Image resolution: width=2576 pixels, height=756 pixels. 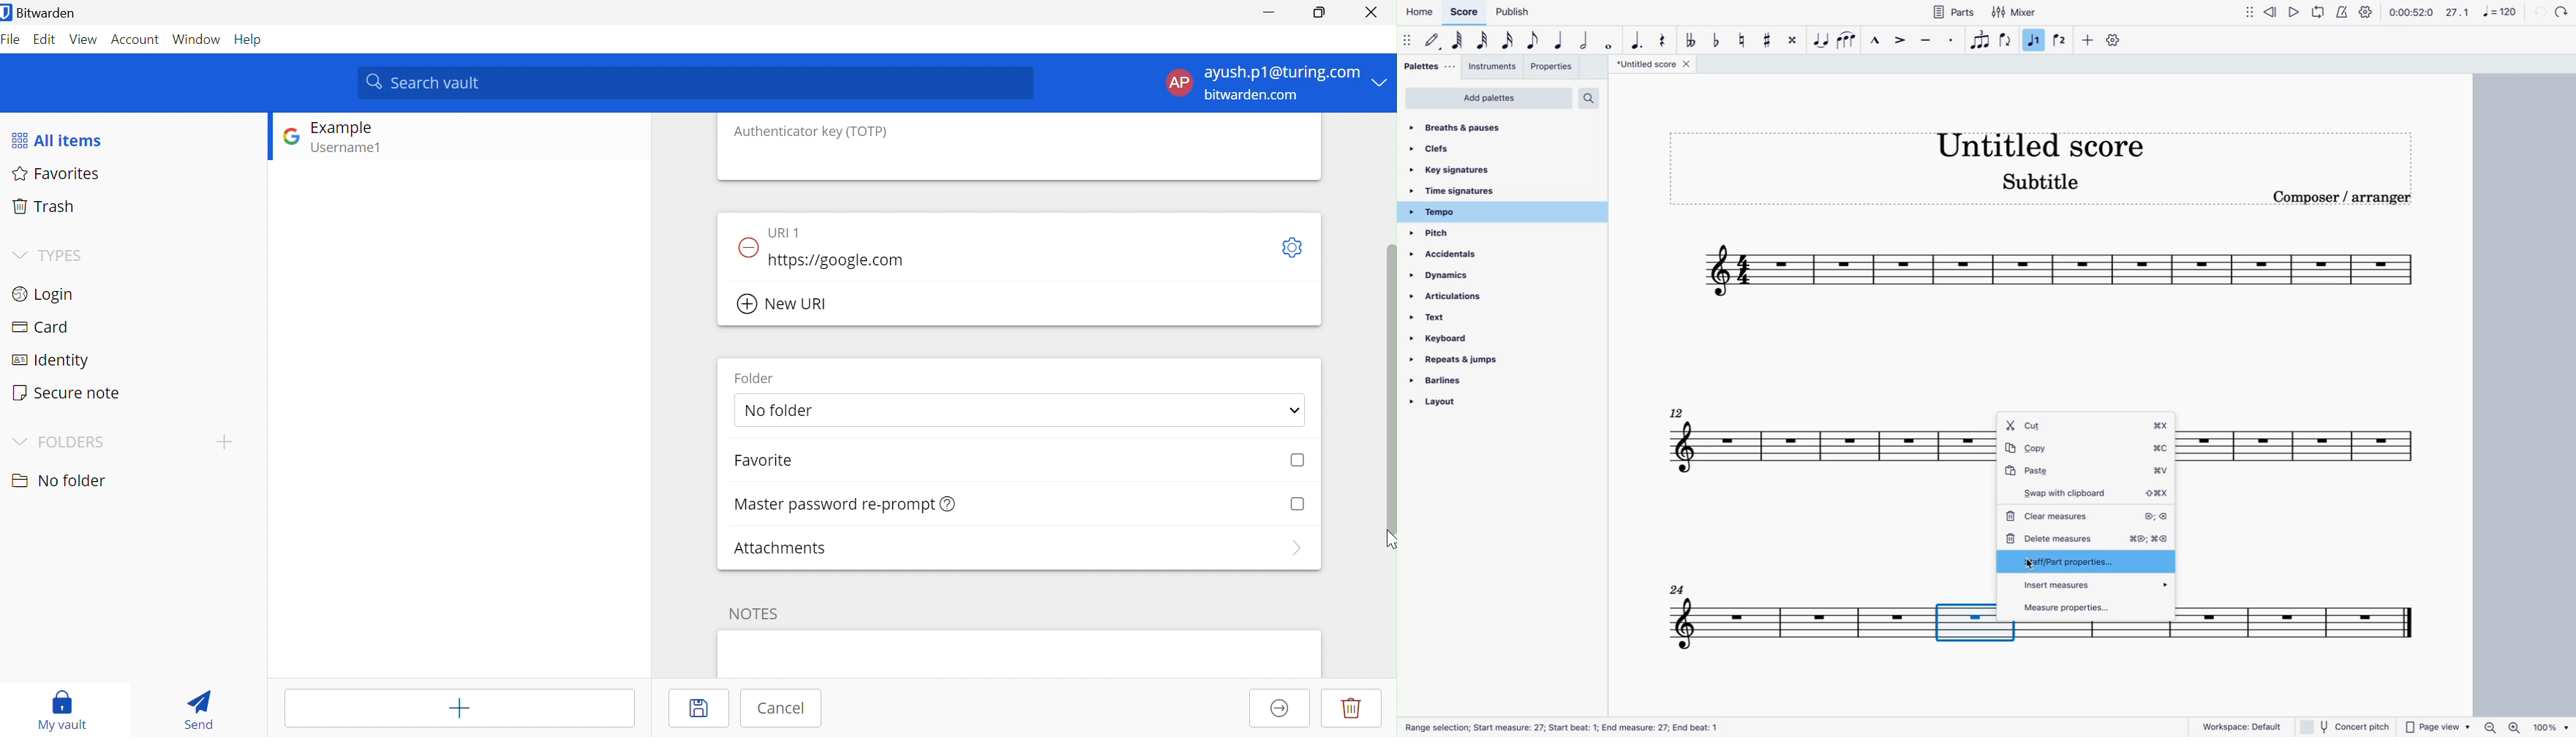 What do you see at coordinates (697, 82) in the screenshot?
I see `Search vault` at bounding box center [697, 82].